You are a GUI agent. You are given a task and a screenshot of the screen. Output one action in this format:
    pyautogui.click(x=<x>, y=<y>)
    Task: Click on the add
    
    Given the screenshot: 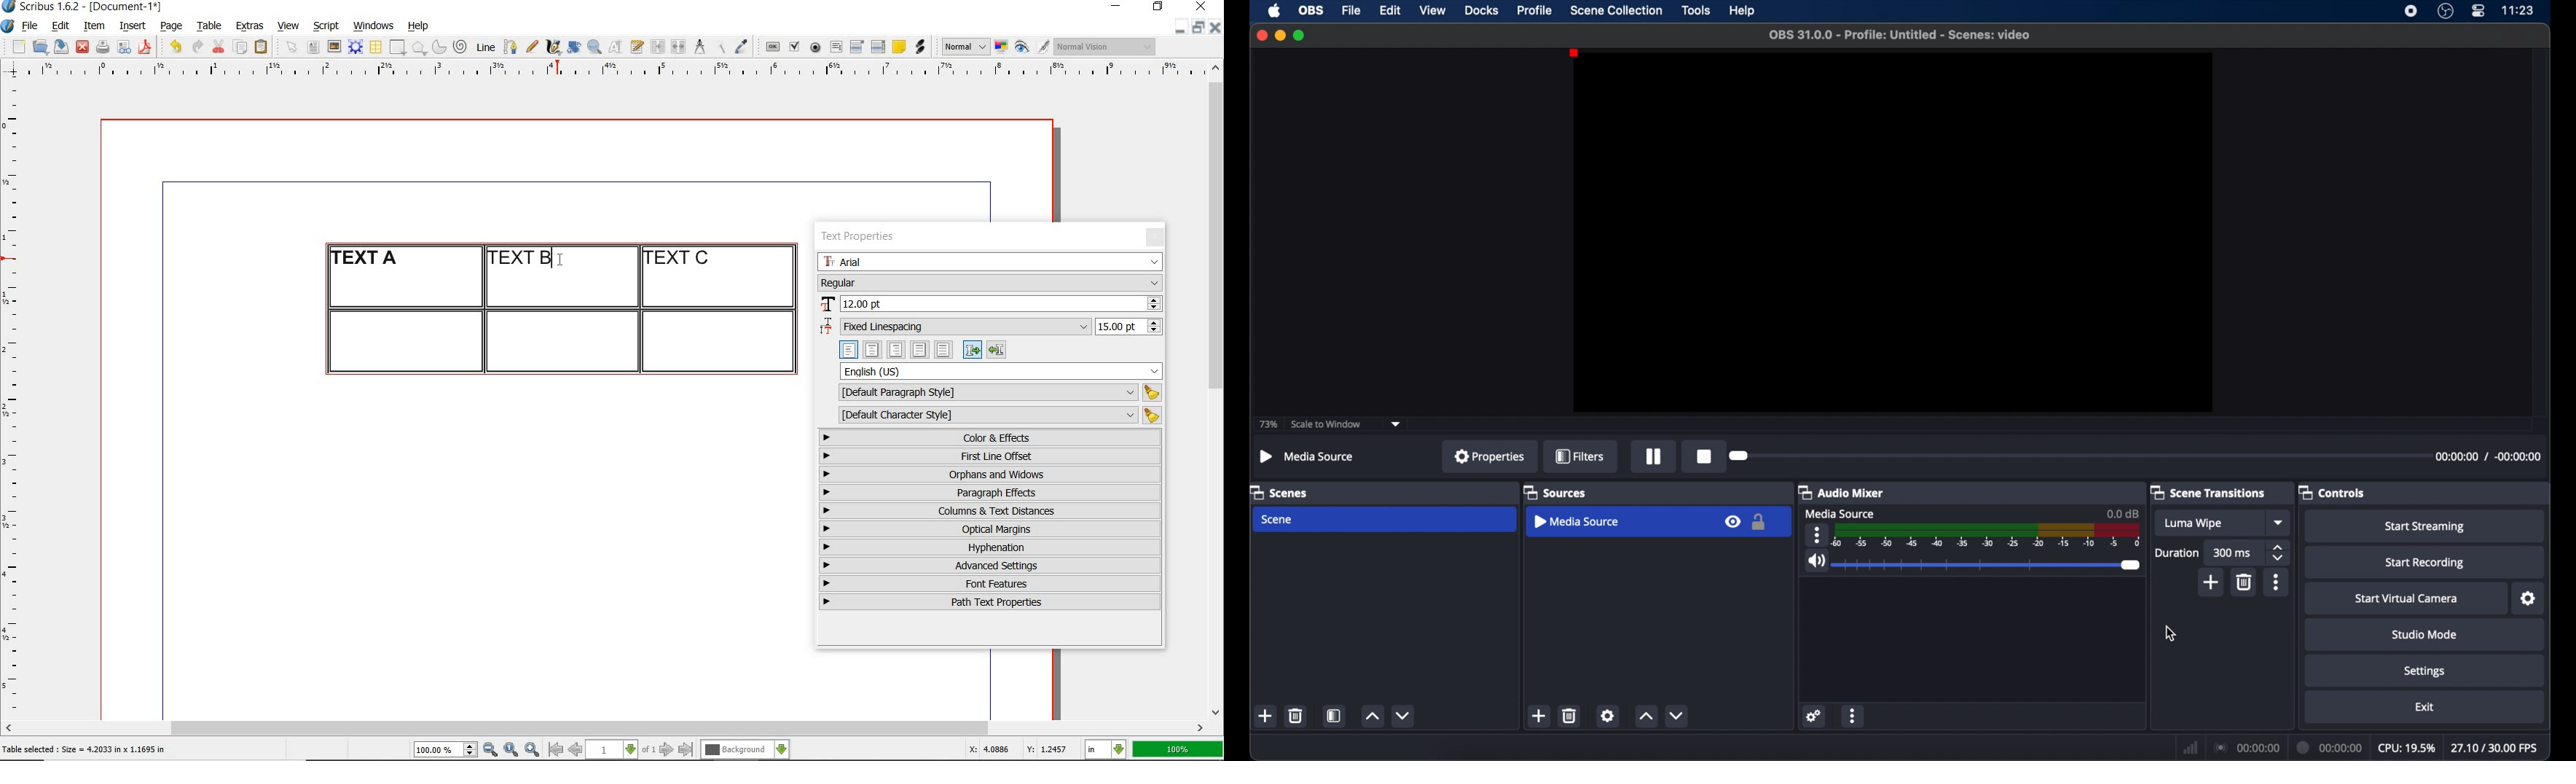 What is the action you would take?
    pyautogui.click(x=1265, y=716)
    